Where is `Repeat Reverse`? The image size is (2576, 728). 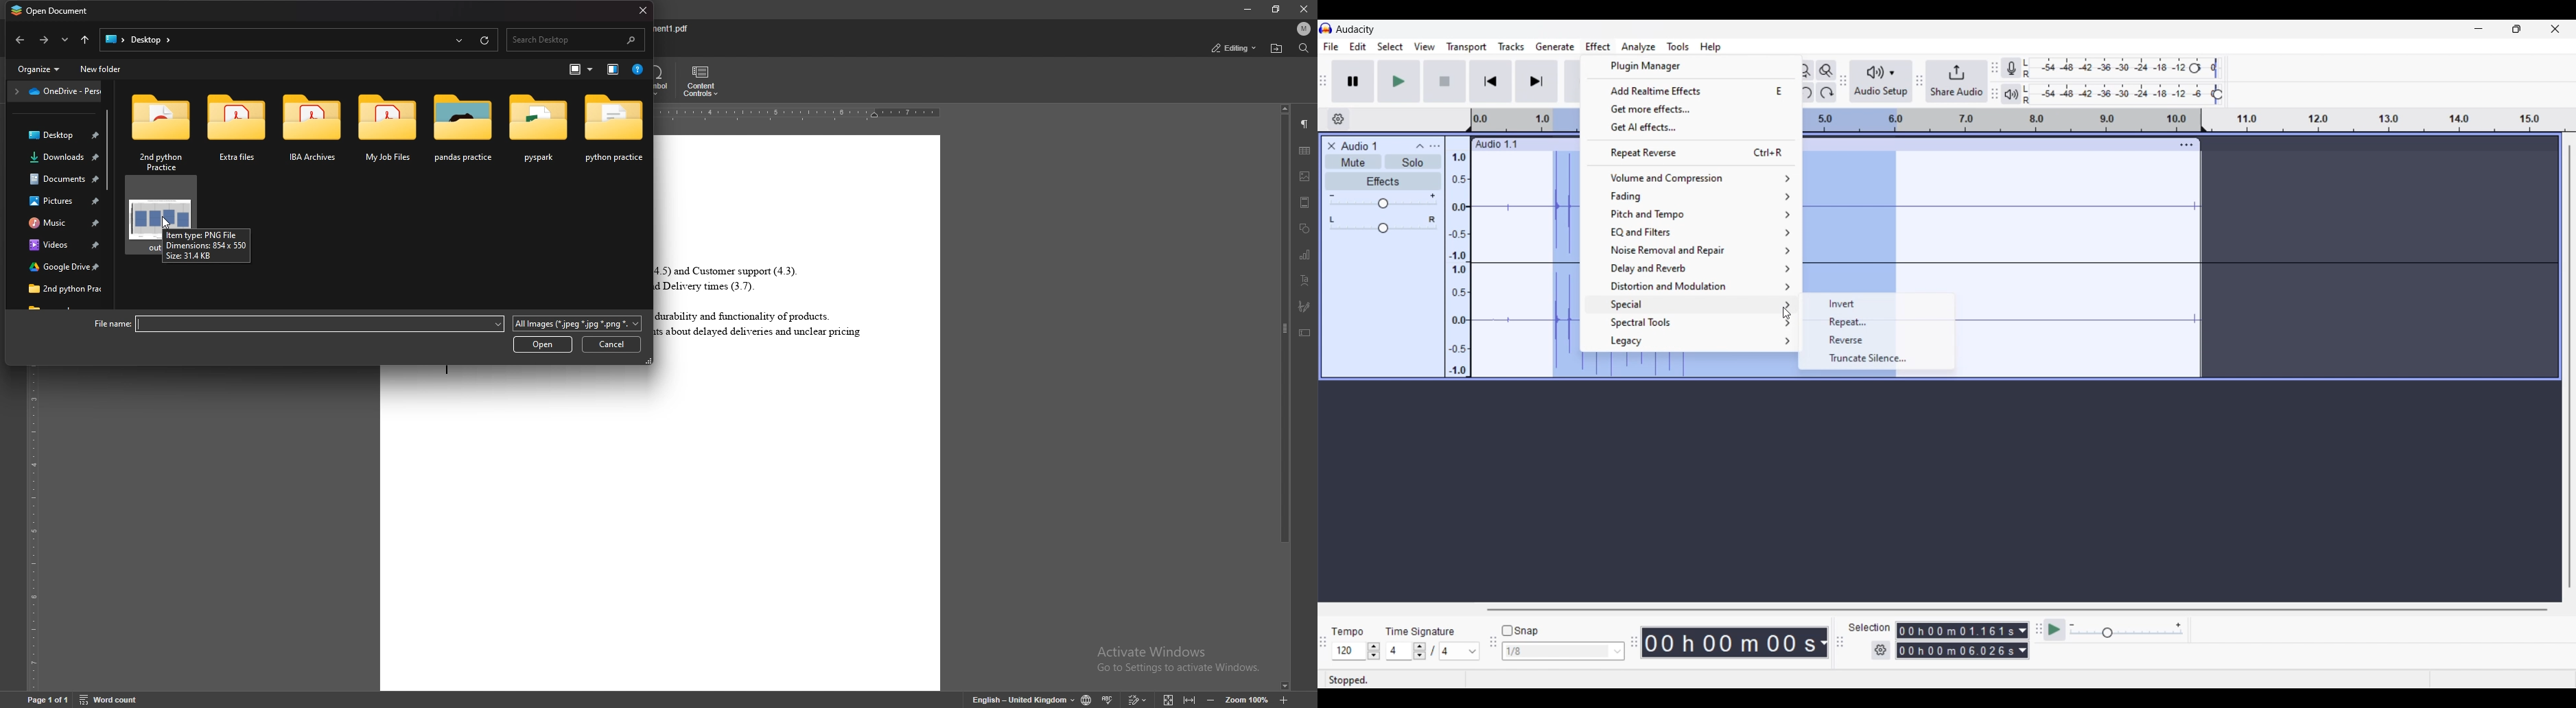
Repeat Reverse is located at coordinates (1691, 152).